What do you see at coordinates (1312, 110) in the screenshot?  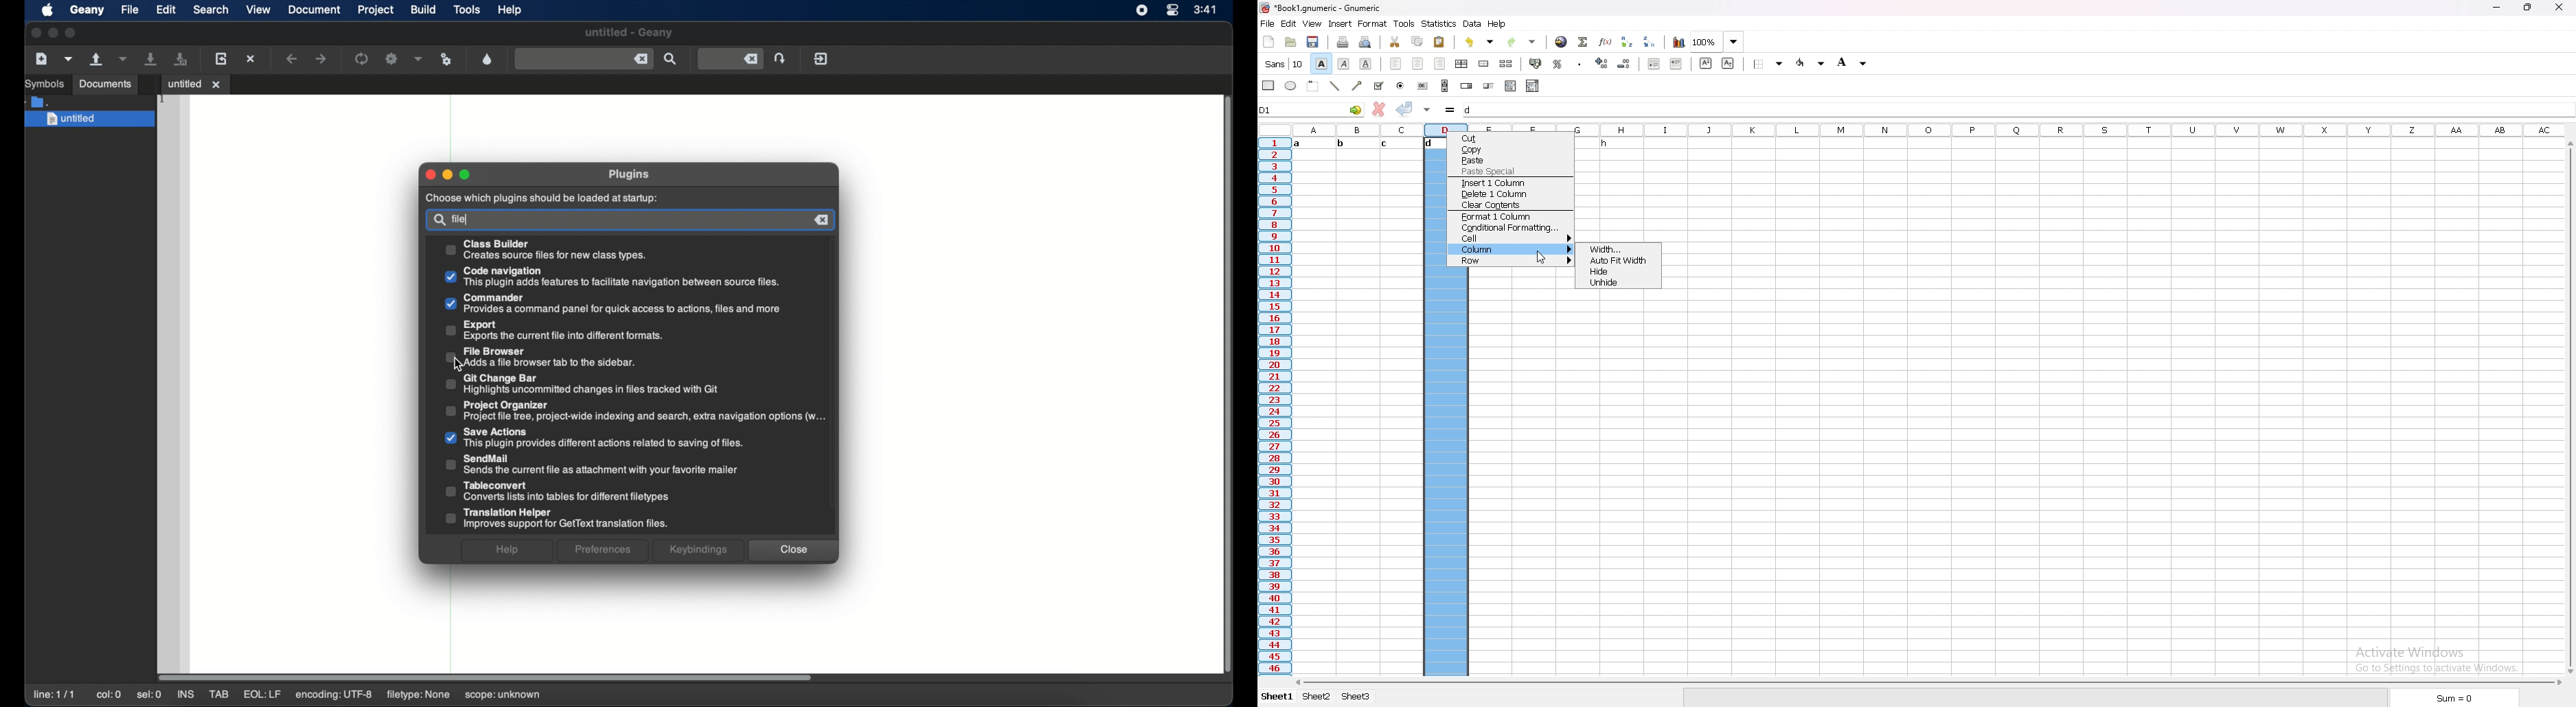 I see `selected cell` at bounding box center [1312, 110].